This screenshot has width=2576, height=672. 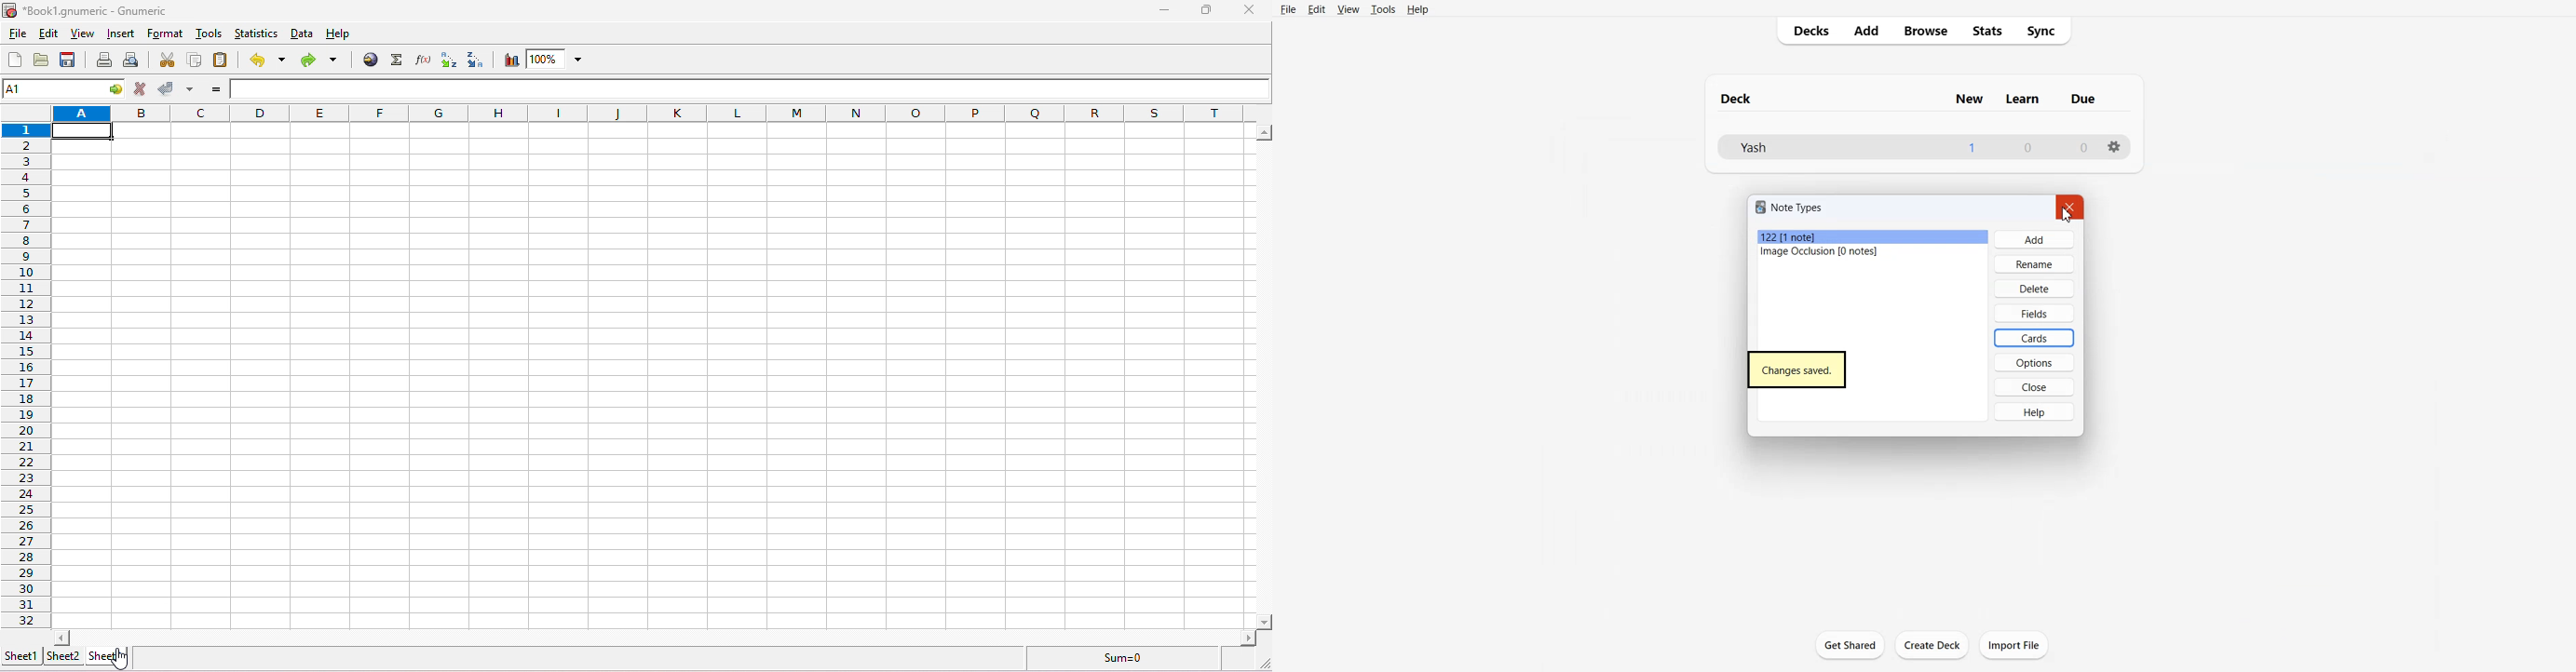 What do you see at coordinates (319, 57) in the screenshot?
I see `redo` at bounding box center [319, 57].